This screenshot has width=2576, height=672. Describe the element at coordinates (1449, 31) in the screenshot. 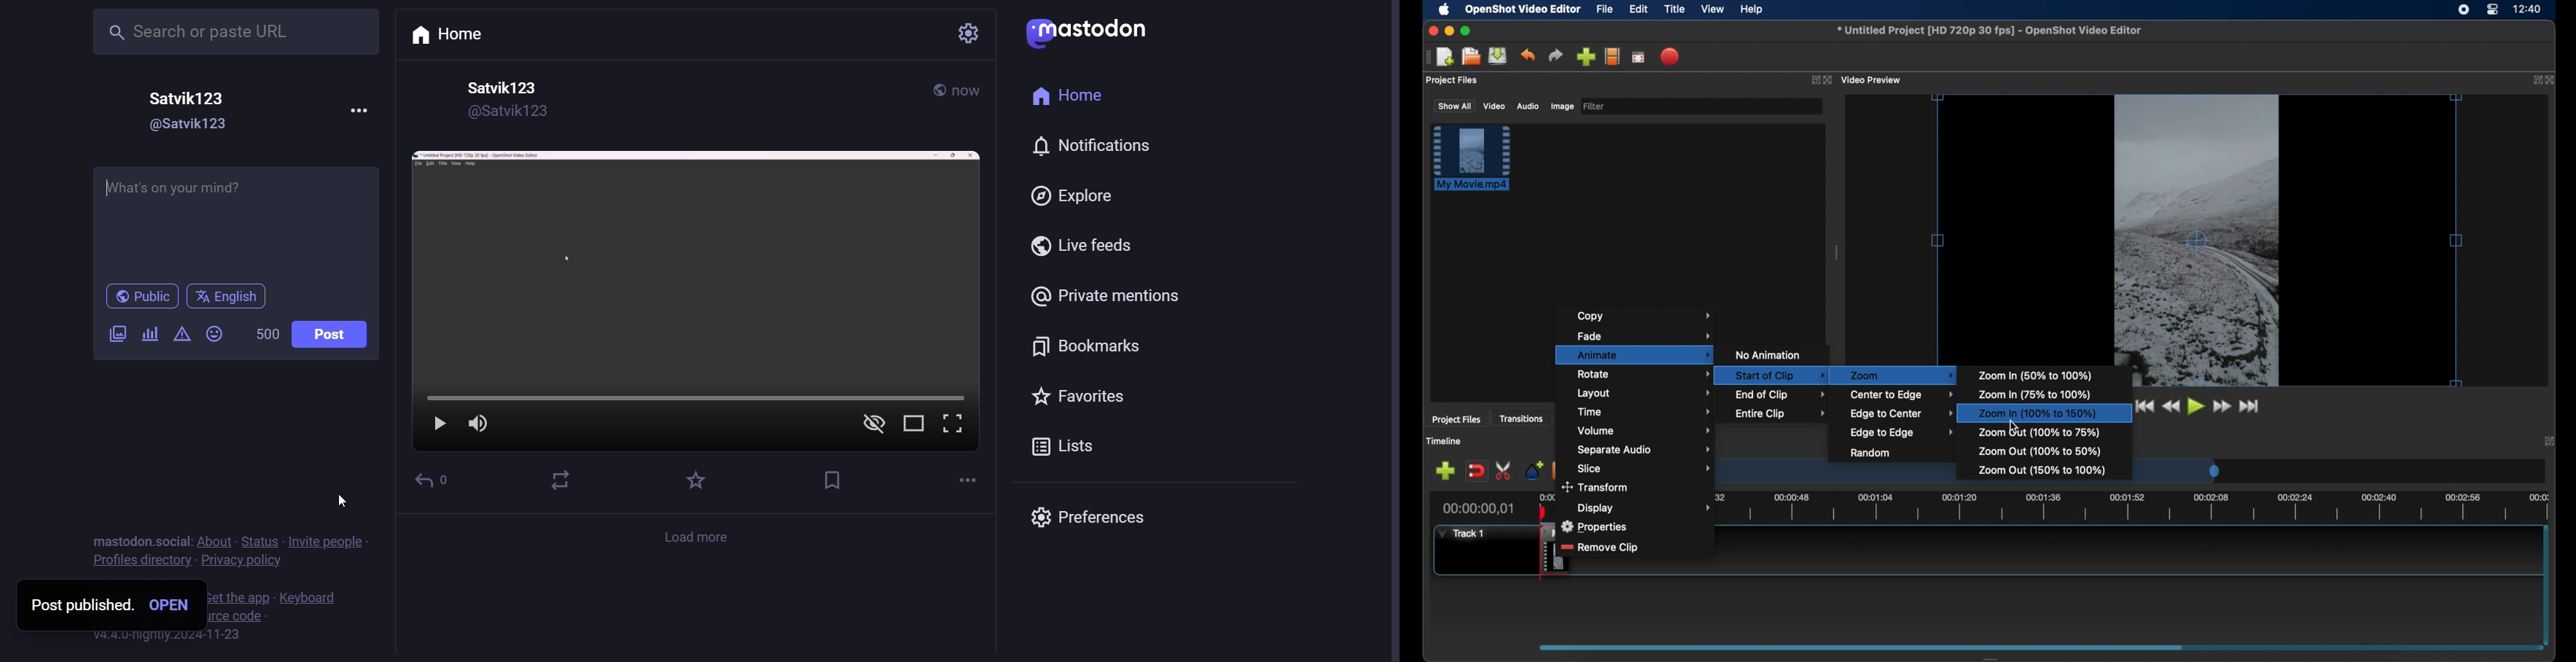

I see `minimize` at that location.